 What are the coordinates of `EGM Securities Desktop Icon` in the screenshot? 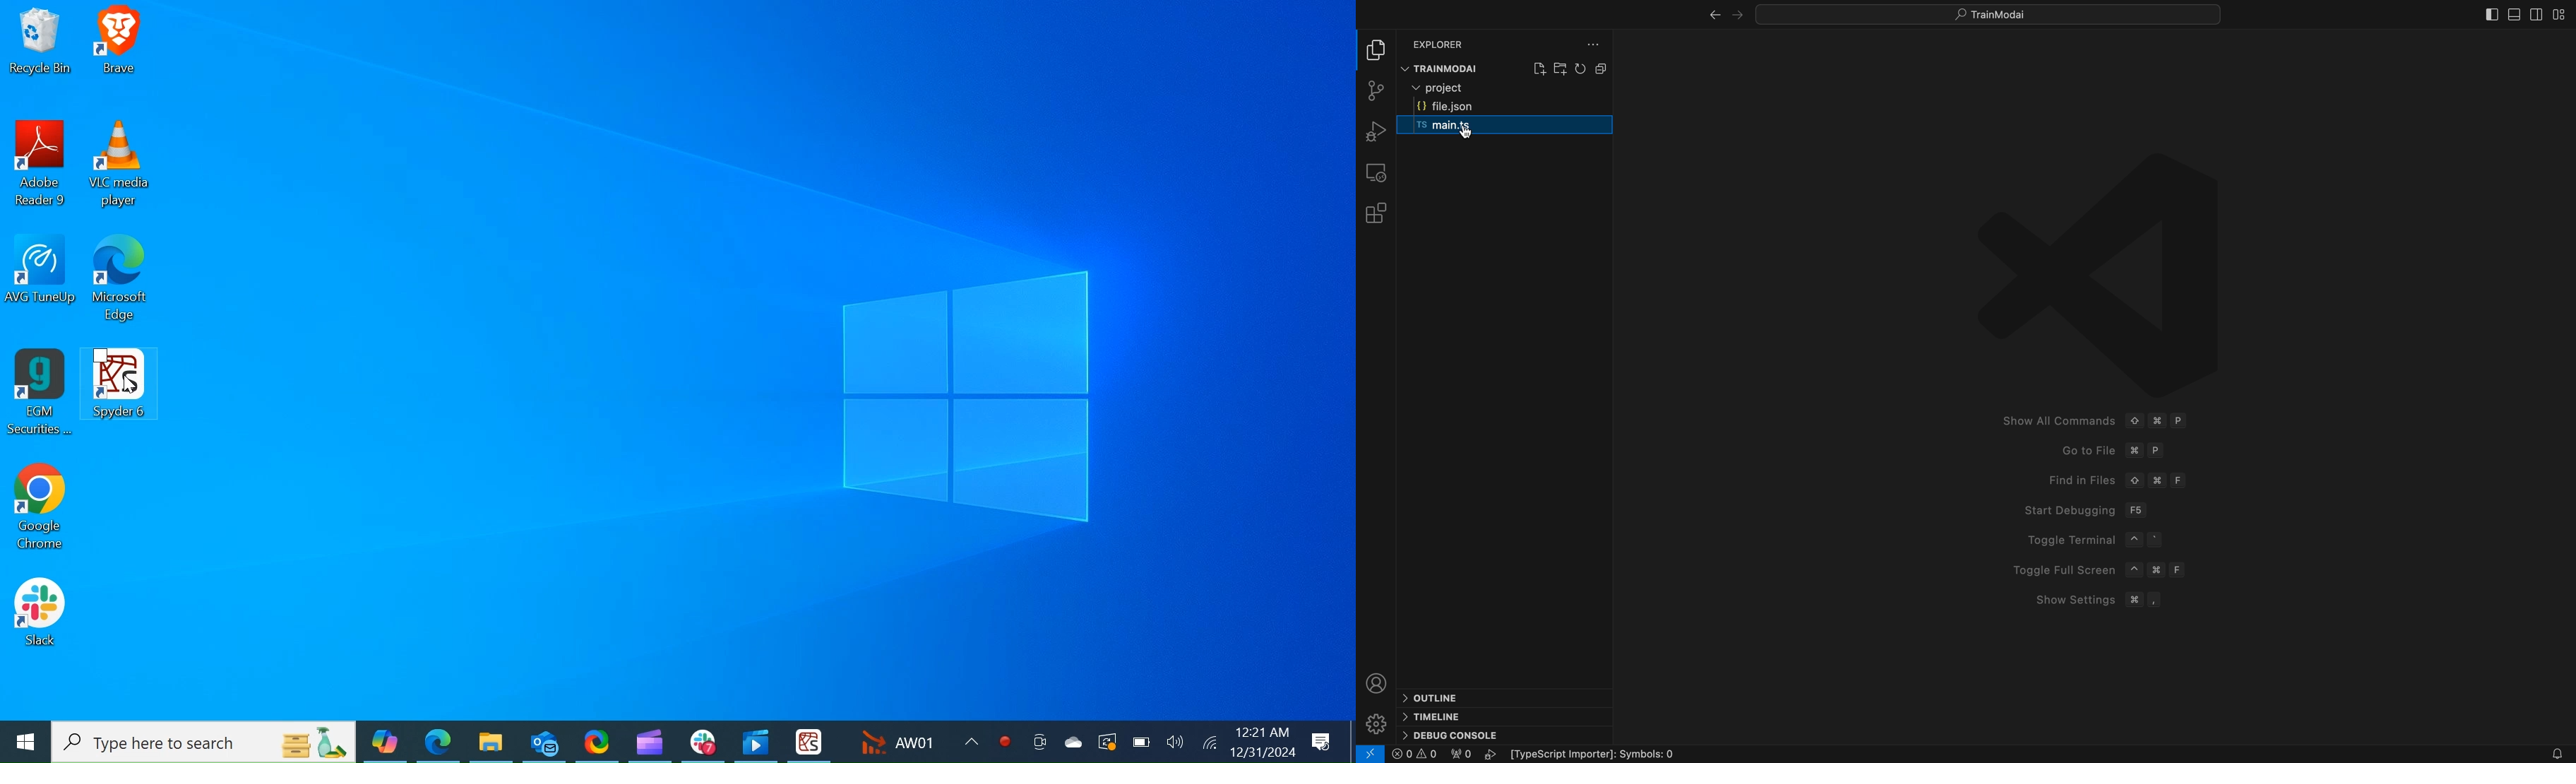 It's located at (39, 397).